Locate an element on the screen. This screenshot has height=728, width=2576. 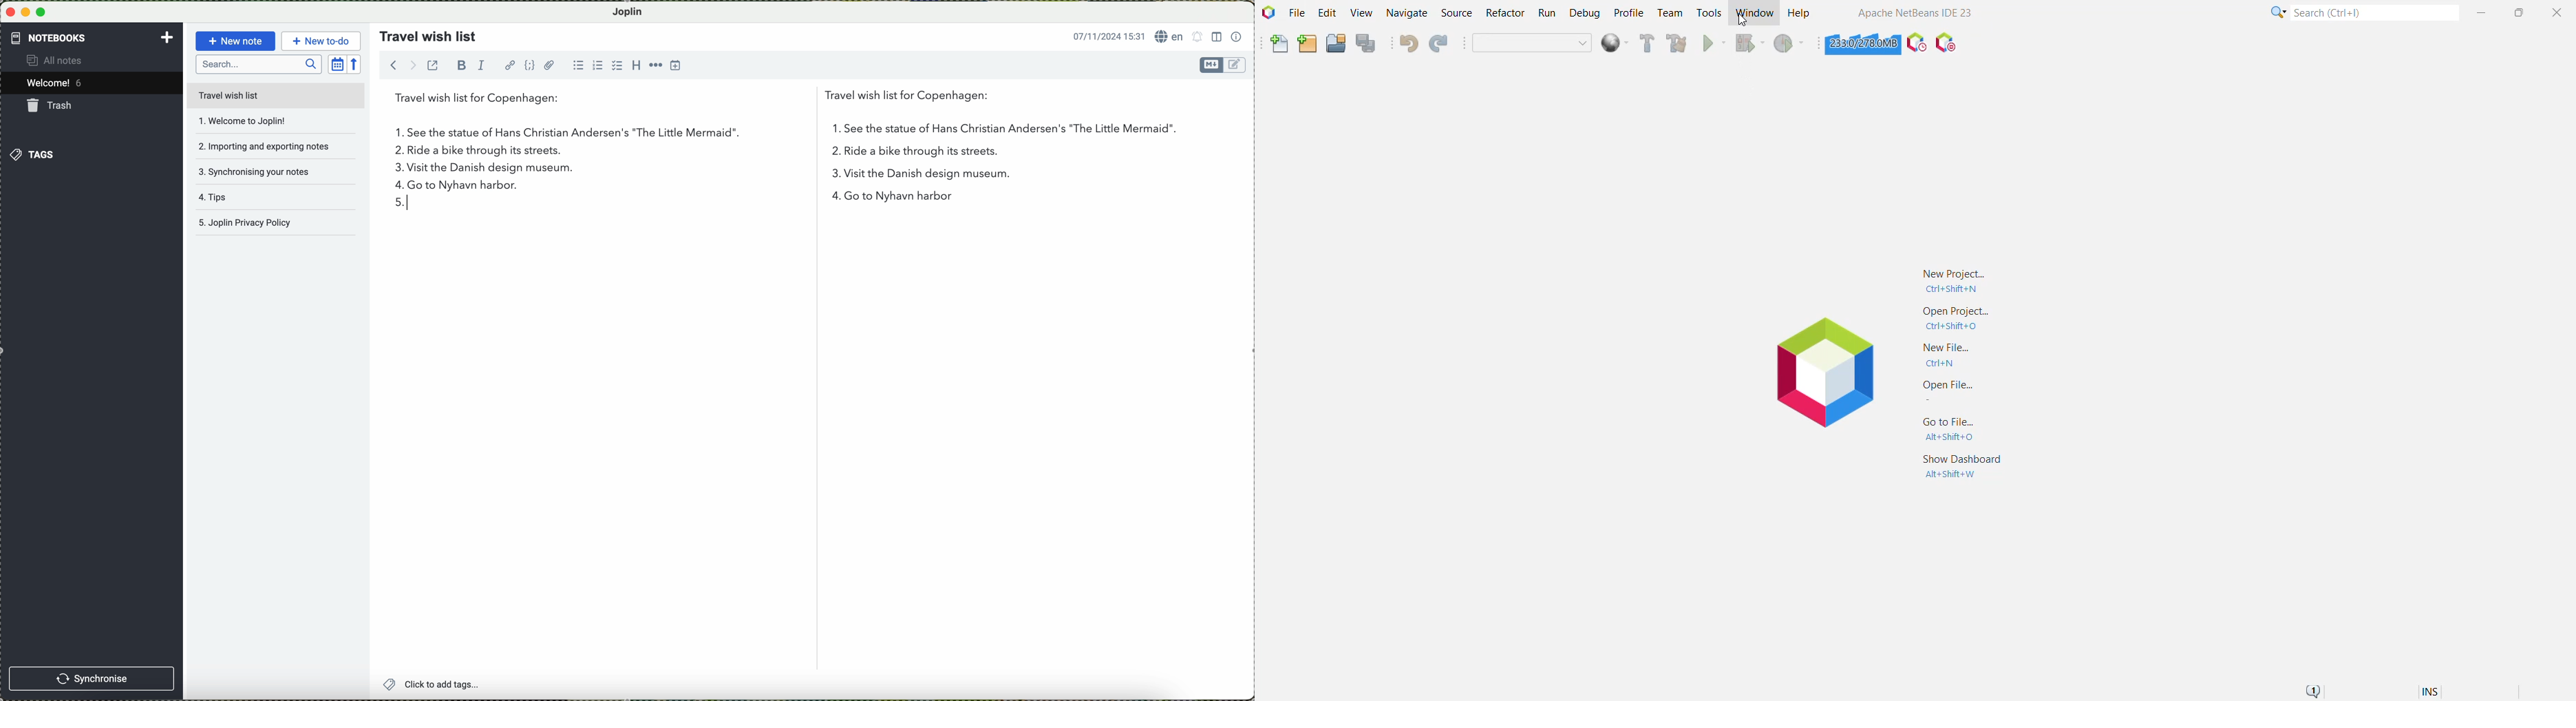
Open Project is located at coordinates (1966, 317).